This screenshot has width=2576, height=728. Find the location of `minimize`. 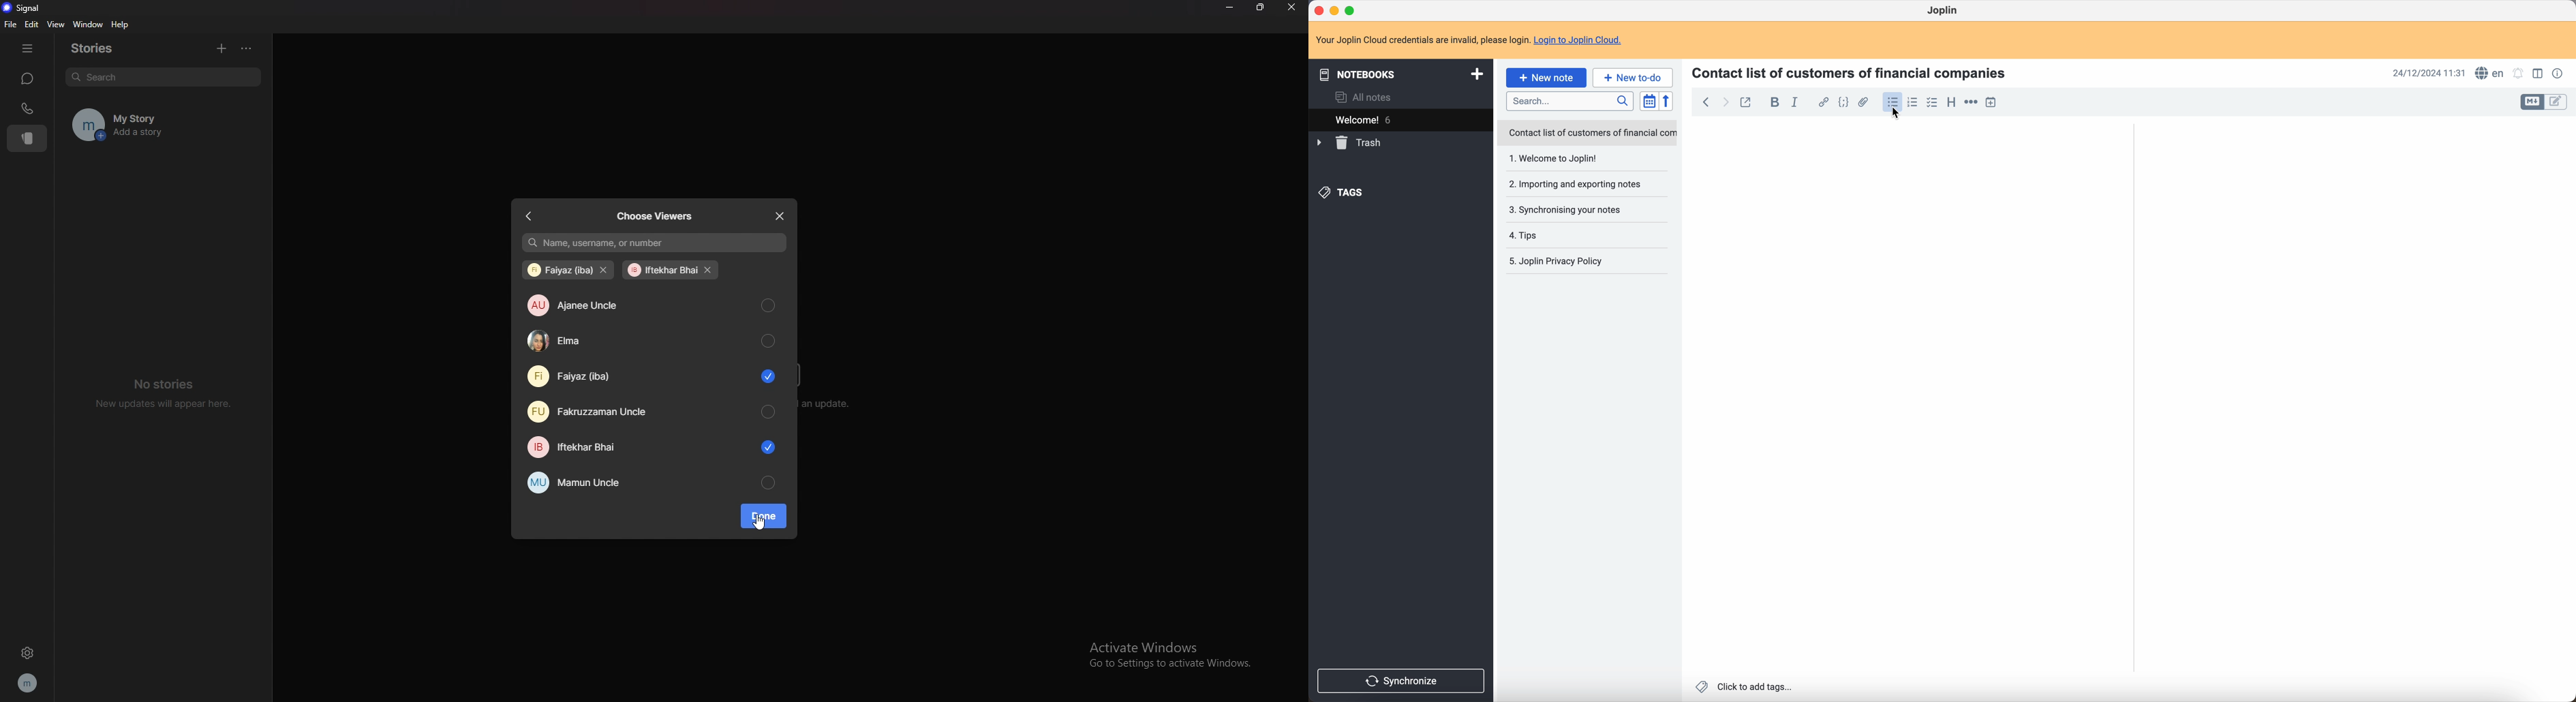

minimize is located at coordinates (1335, 10).